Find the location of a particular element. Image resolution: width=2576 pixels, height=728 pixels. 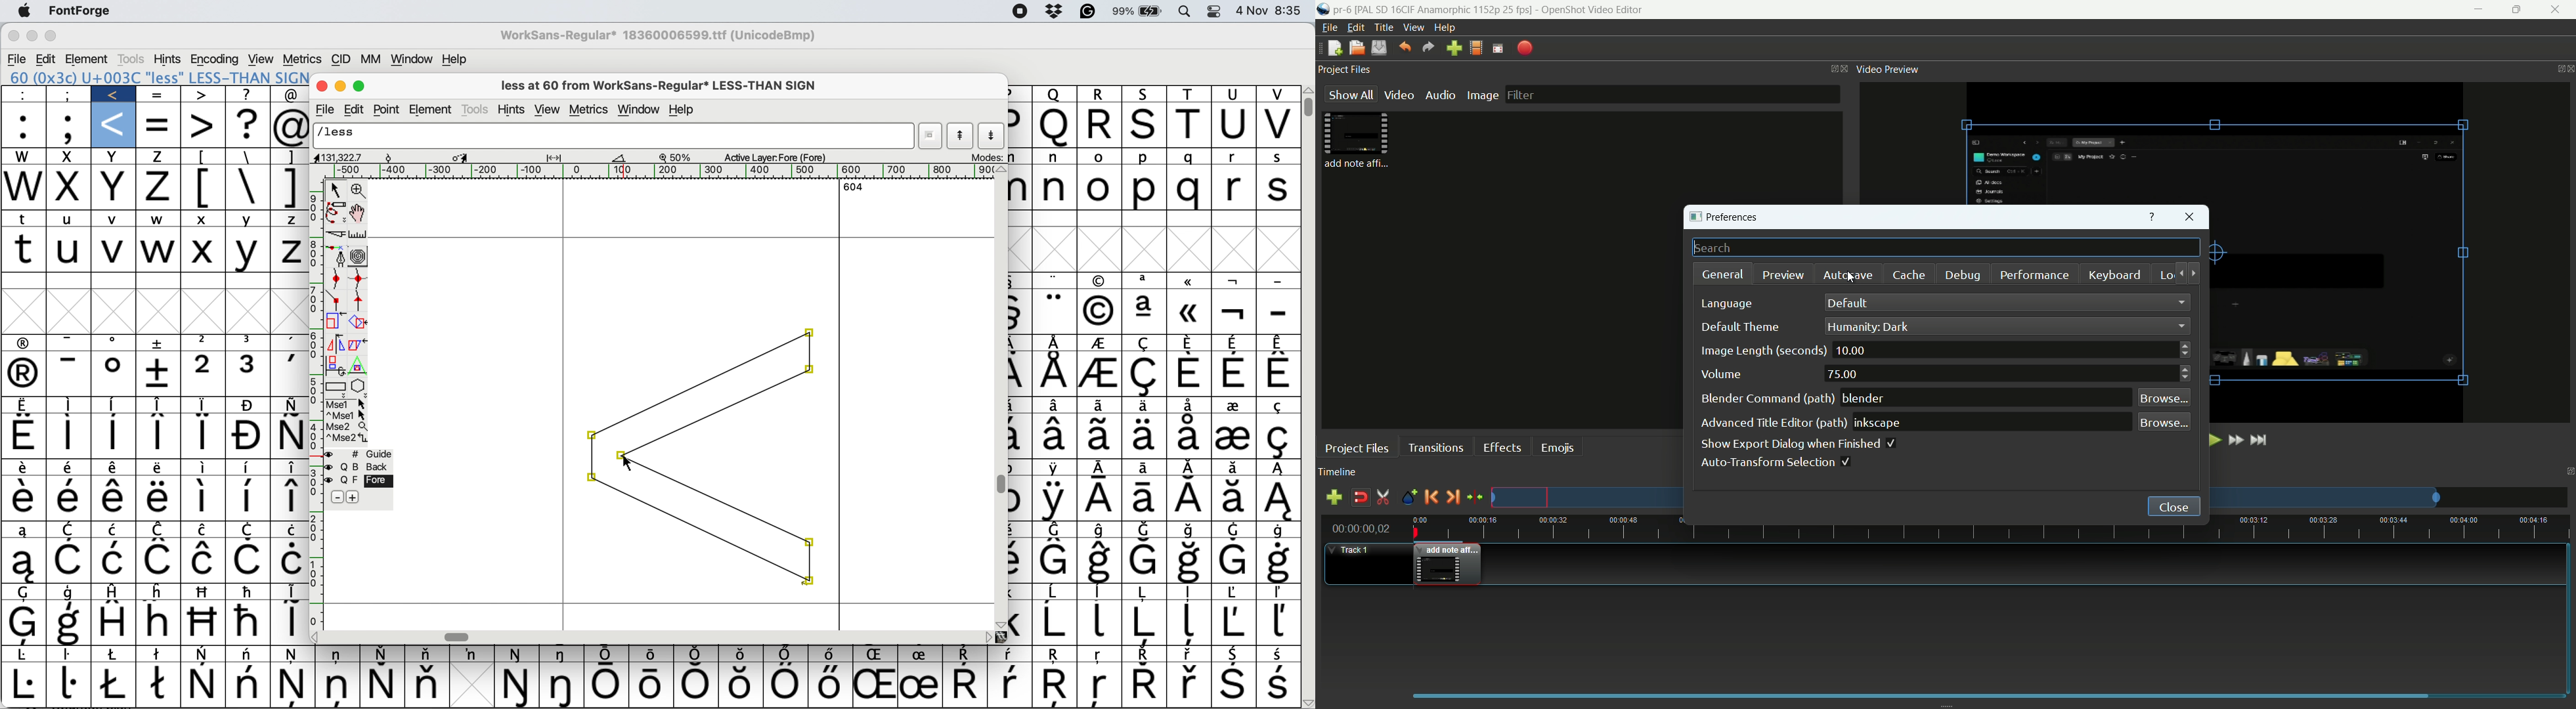

stars and polygons is located at coordinates (360, 386).